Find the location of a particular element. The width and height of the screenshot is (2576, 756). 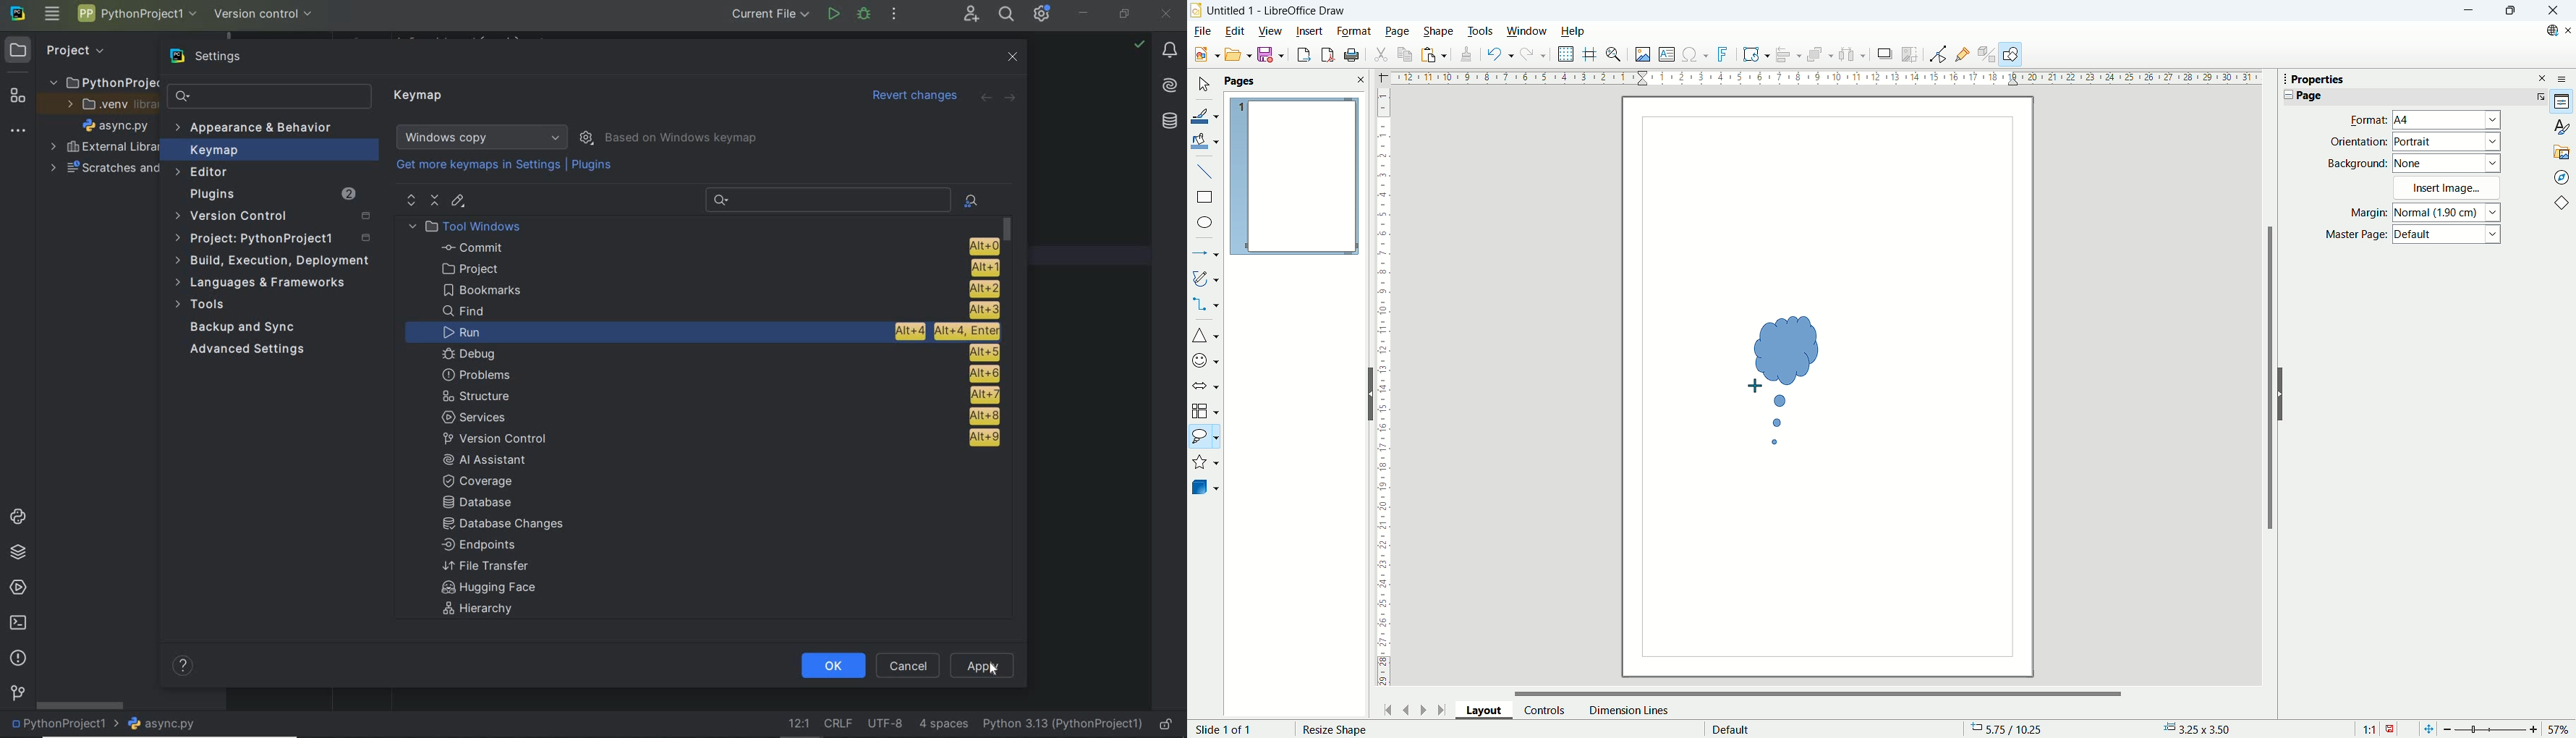

tools is located at coordinates (1482, 30).